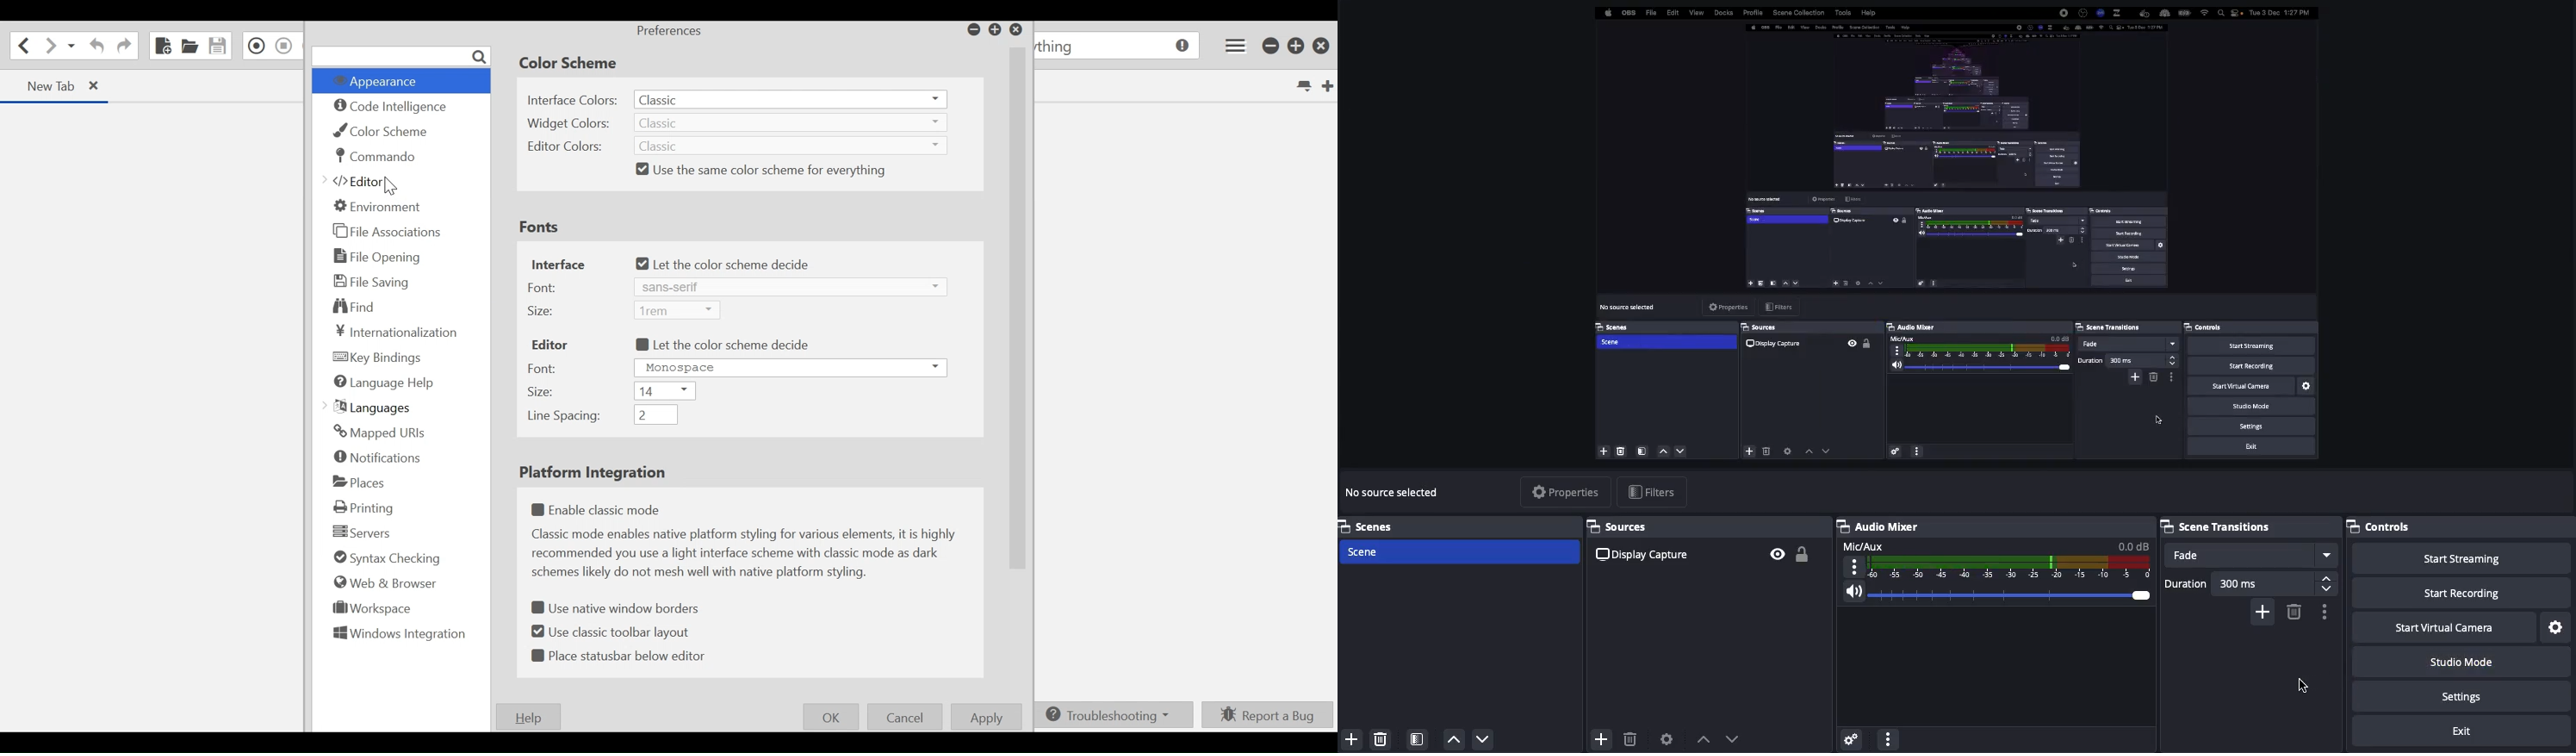  What do you see at coordinates (2250, 554) in the screenshot?
I see `Fade` at bounding box center [2250, 554].